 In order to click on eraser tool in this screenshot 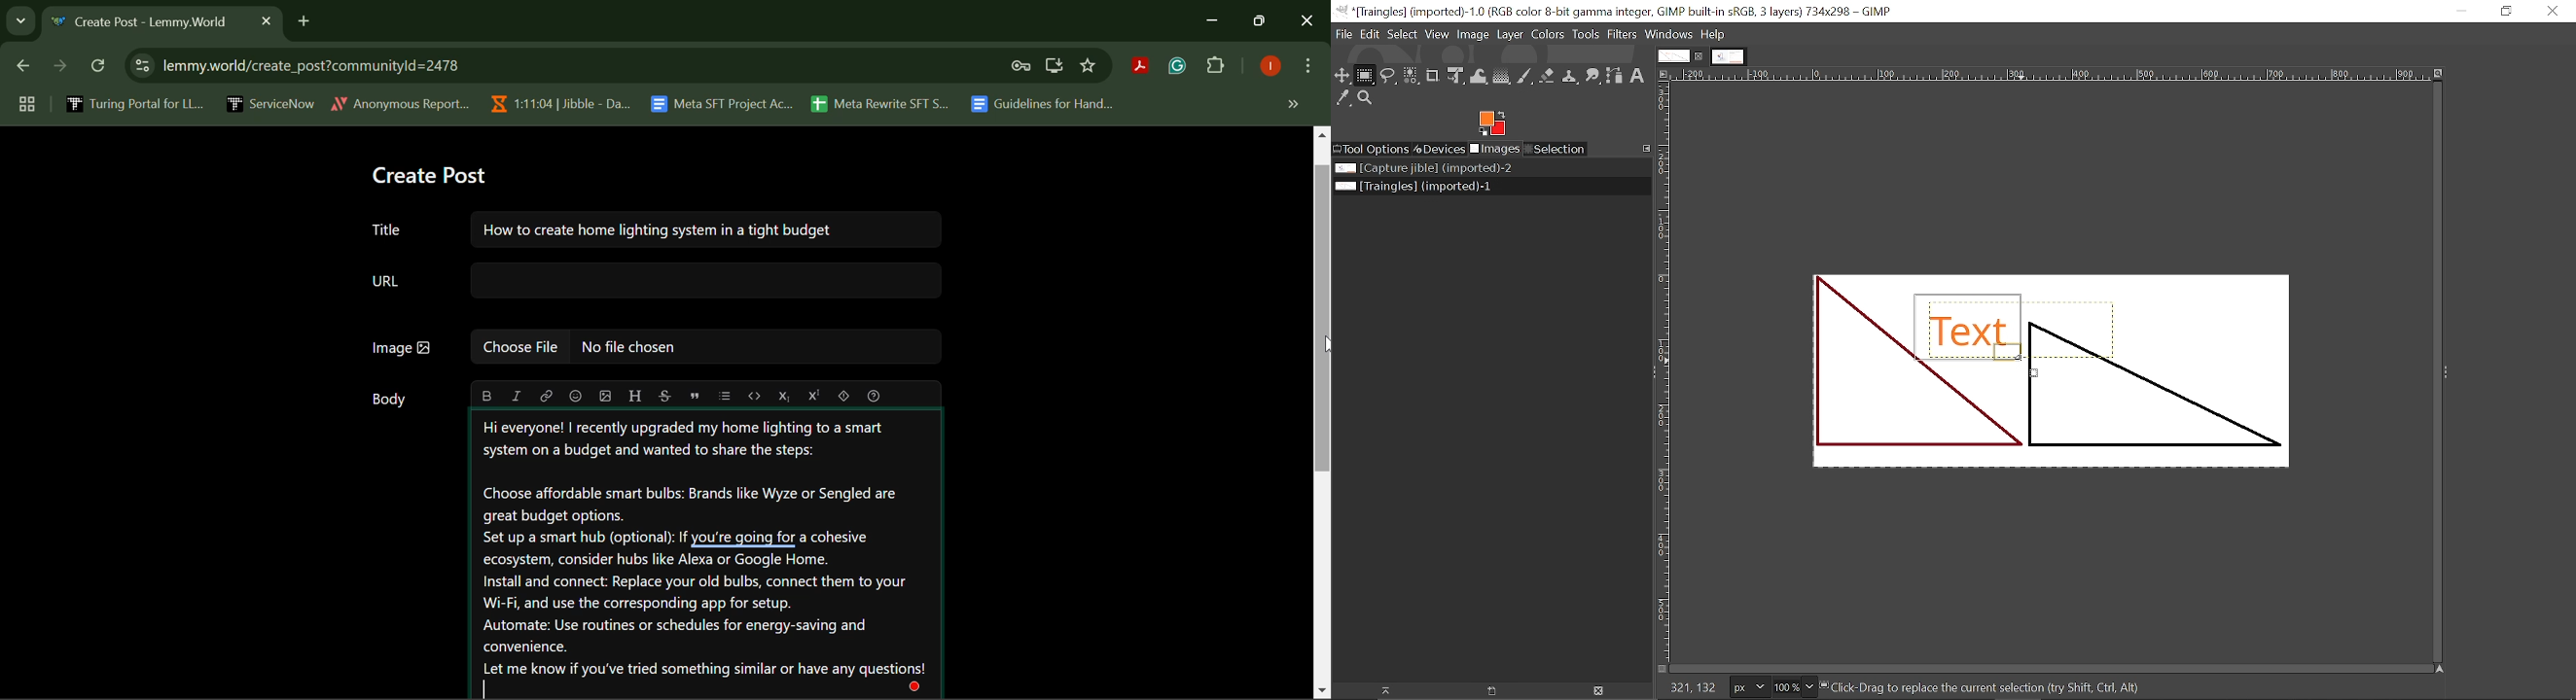, I will do `click(1548, 78)`.